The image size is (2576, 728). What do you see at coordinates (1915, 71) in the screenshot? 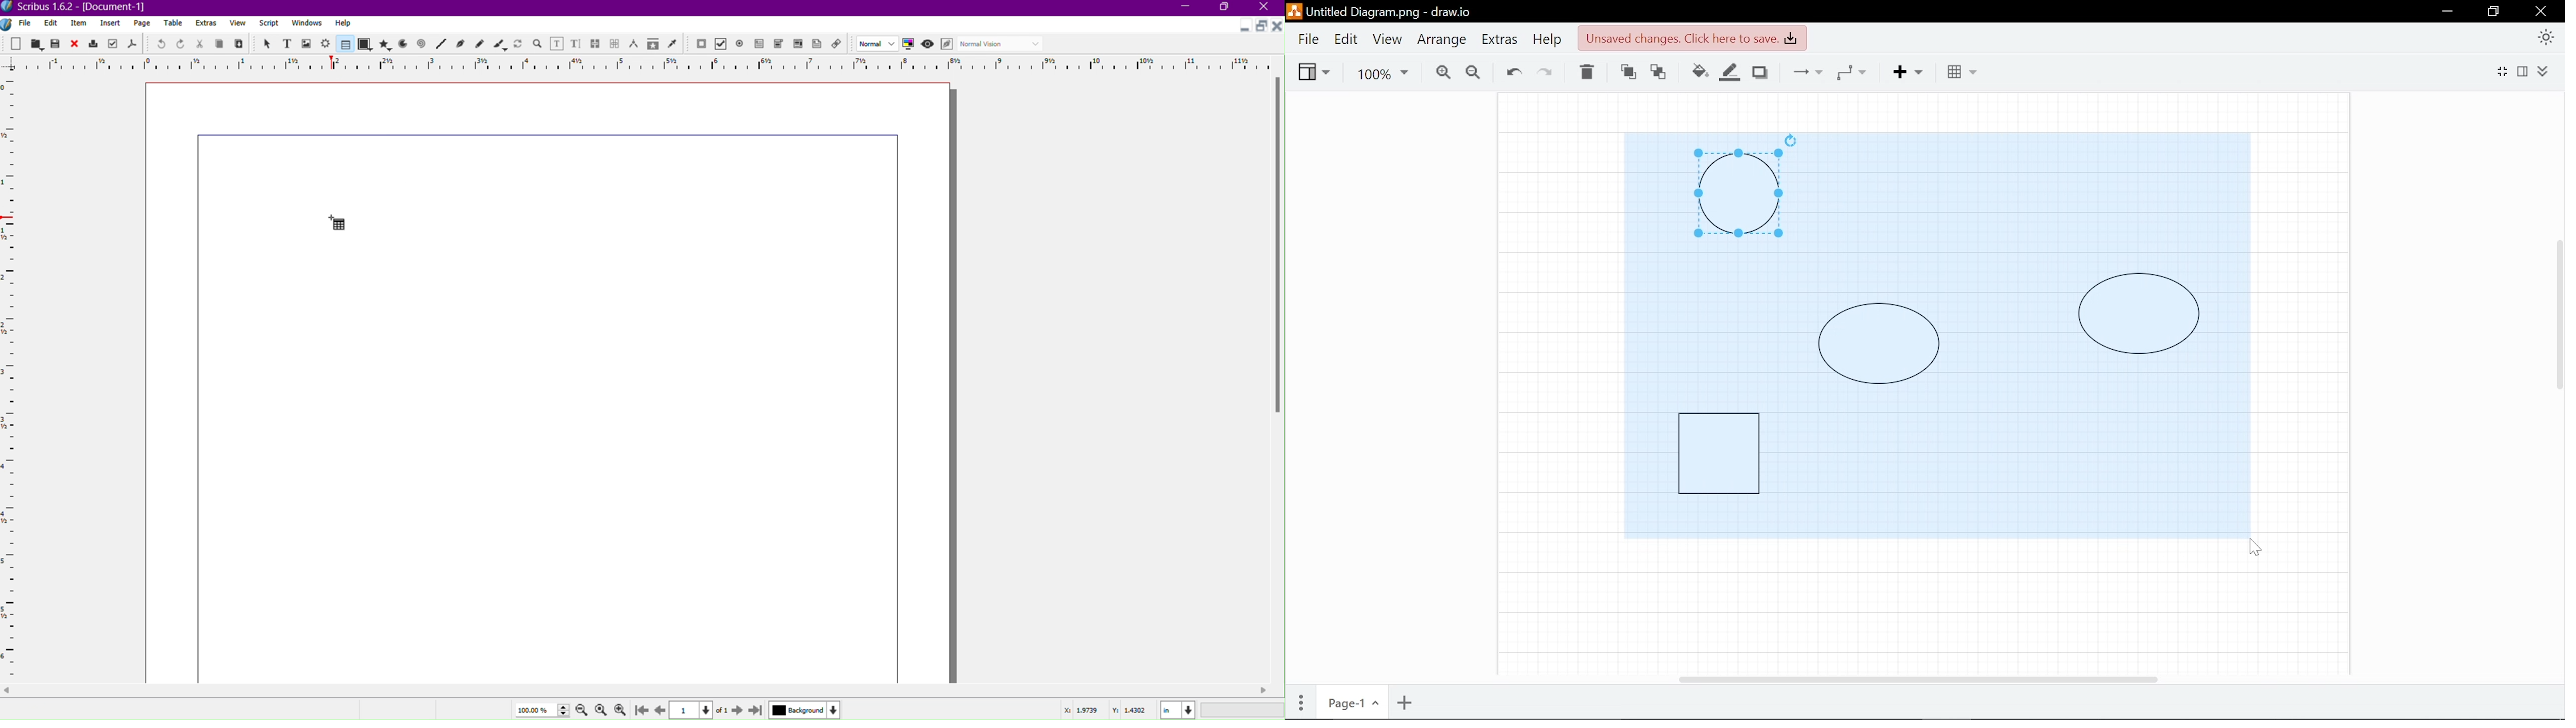
I see `Add` at bounding box center [1915, 71].